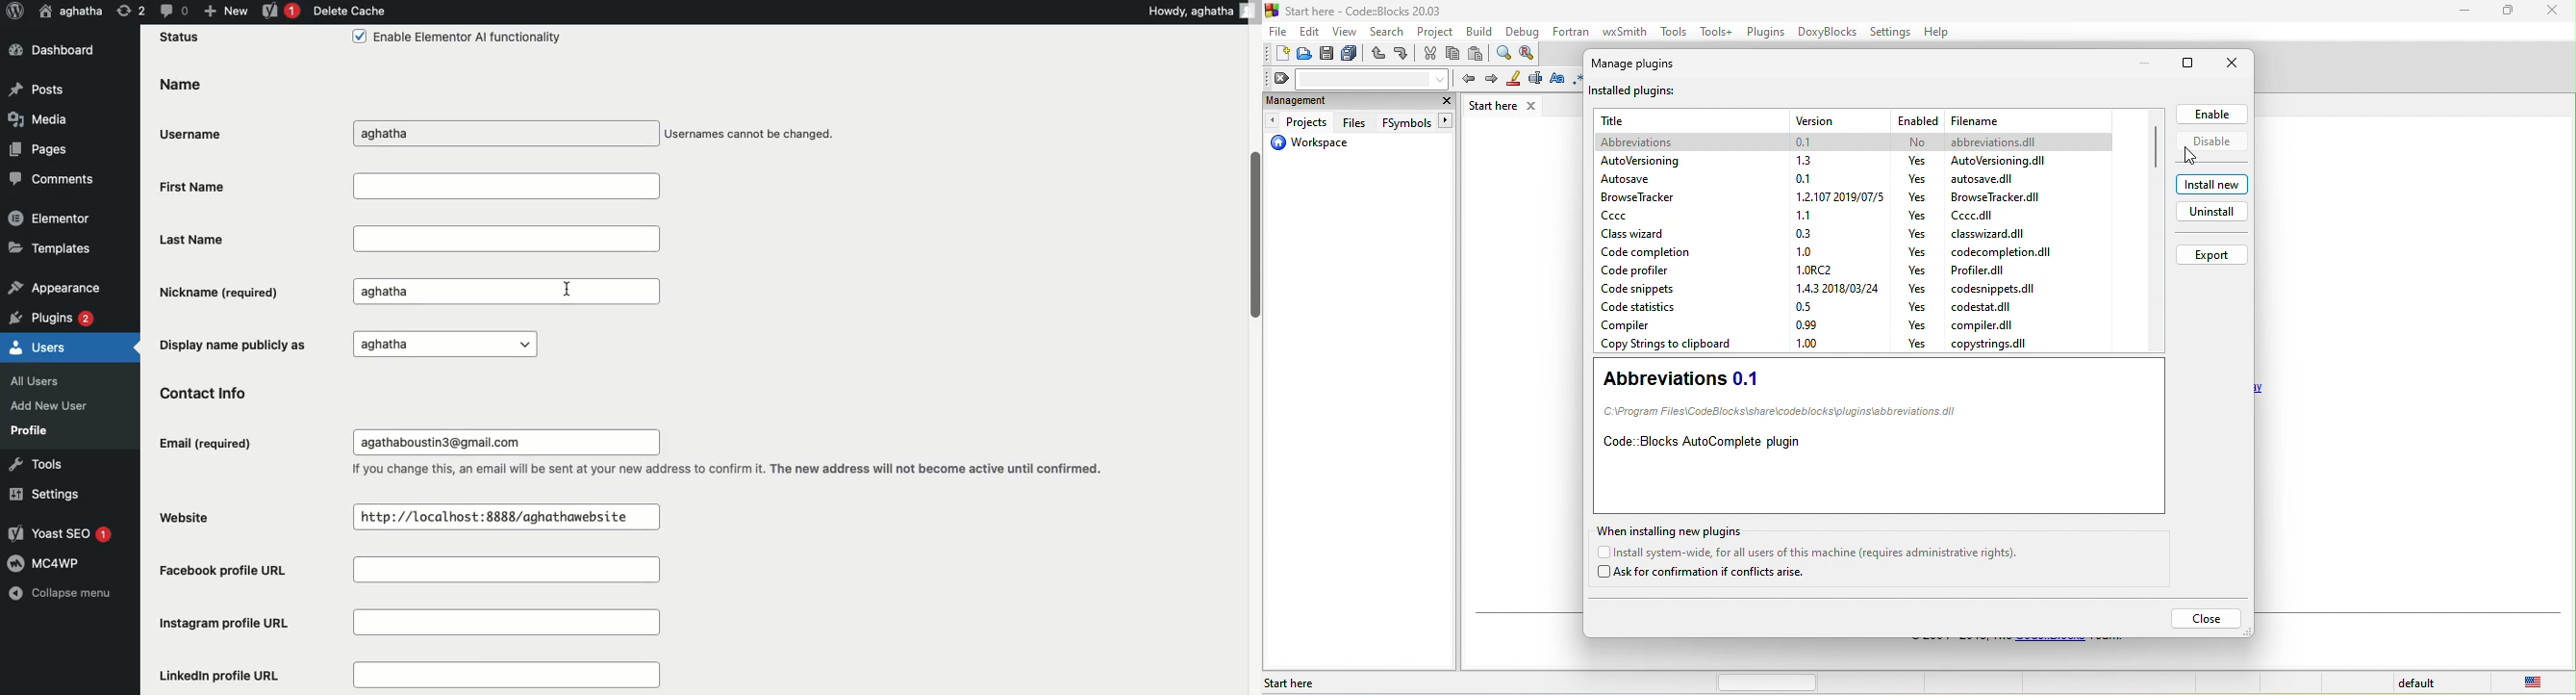 The width and height of the screenshot is (2576, 700). I want to click on horizontal scroll bar, so click(1768, 682).